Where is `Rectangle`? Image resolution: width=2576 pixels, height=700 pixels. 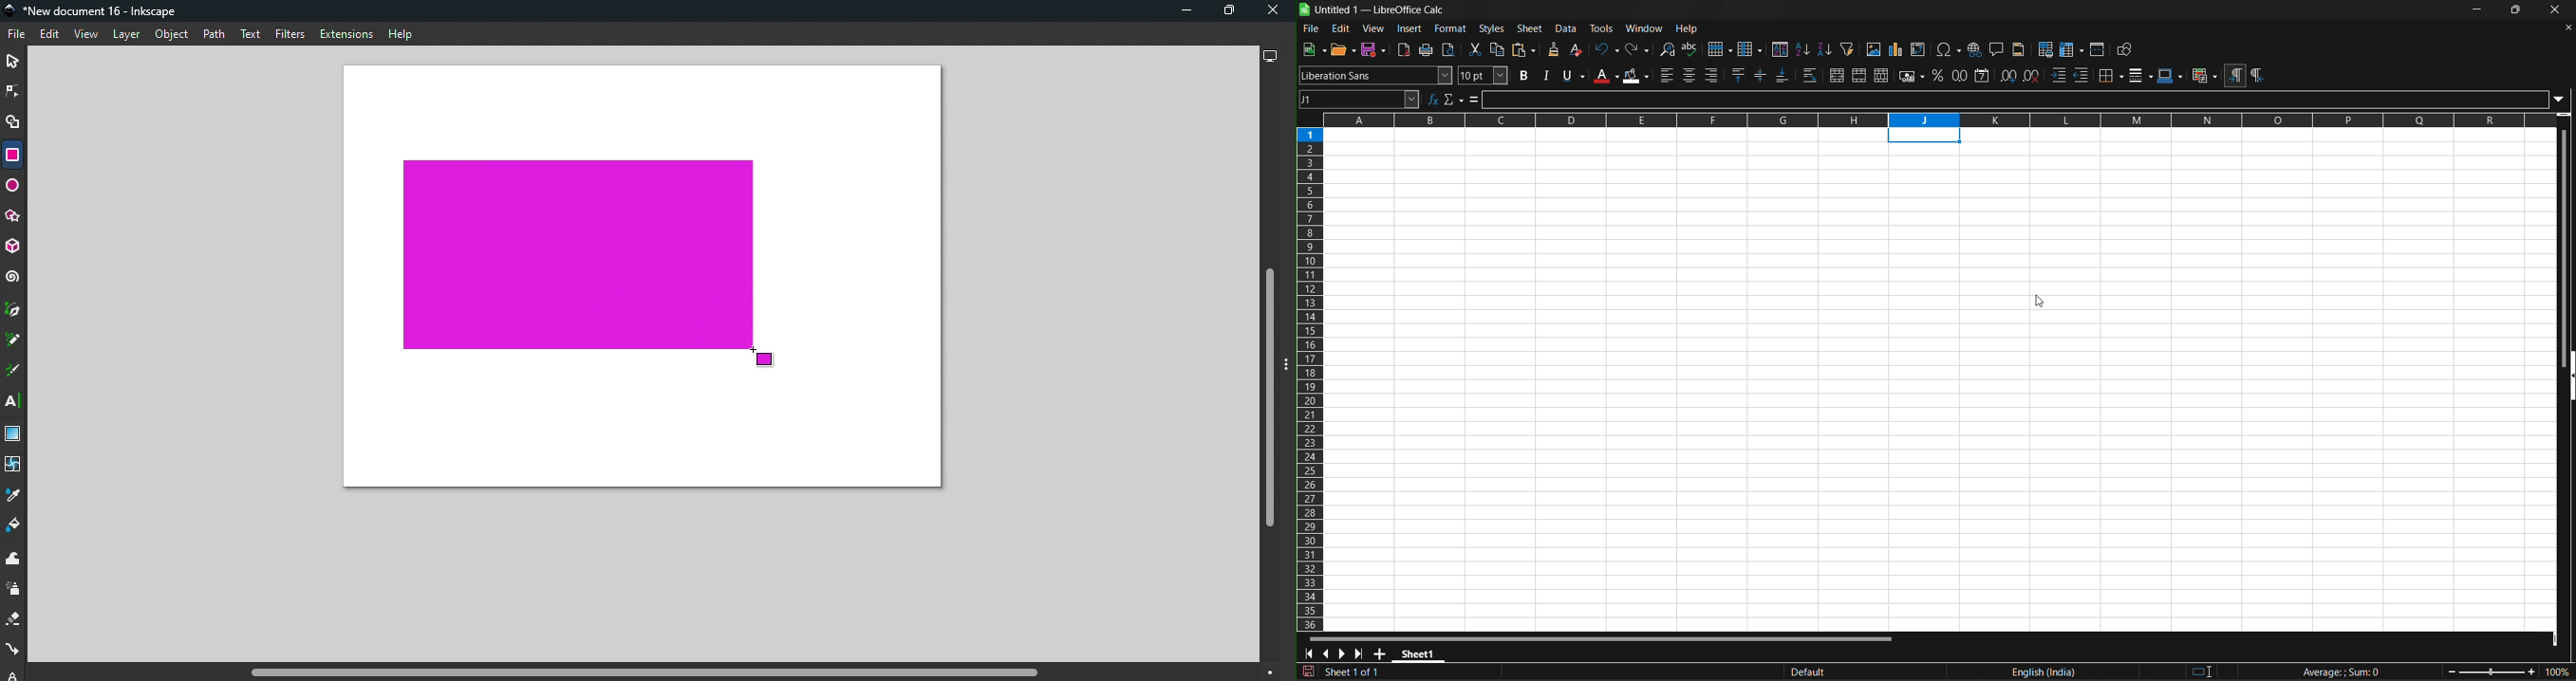 Rectangle is located at coordinates (578, 256).